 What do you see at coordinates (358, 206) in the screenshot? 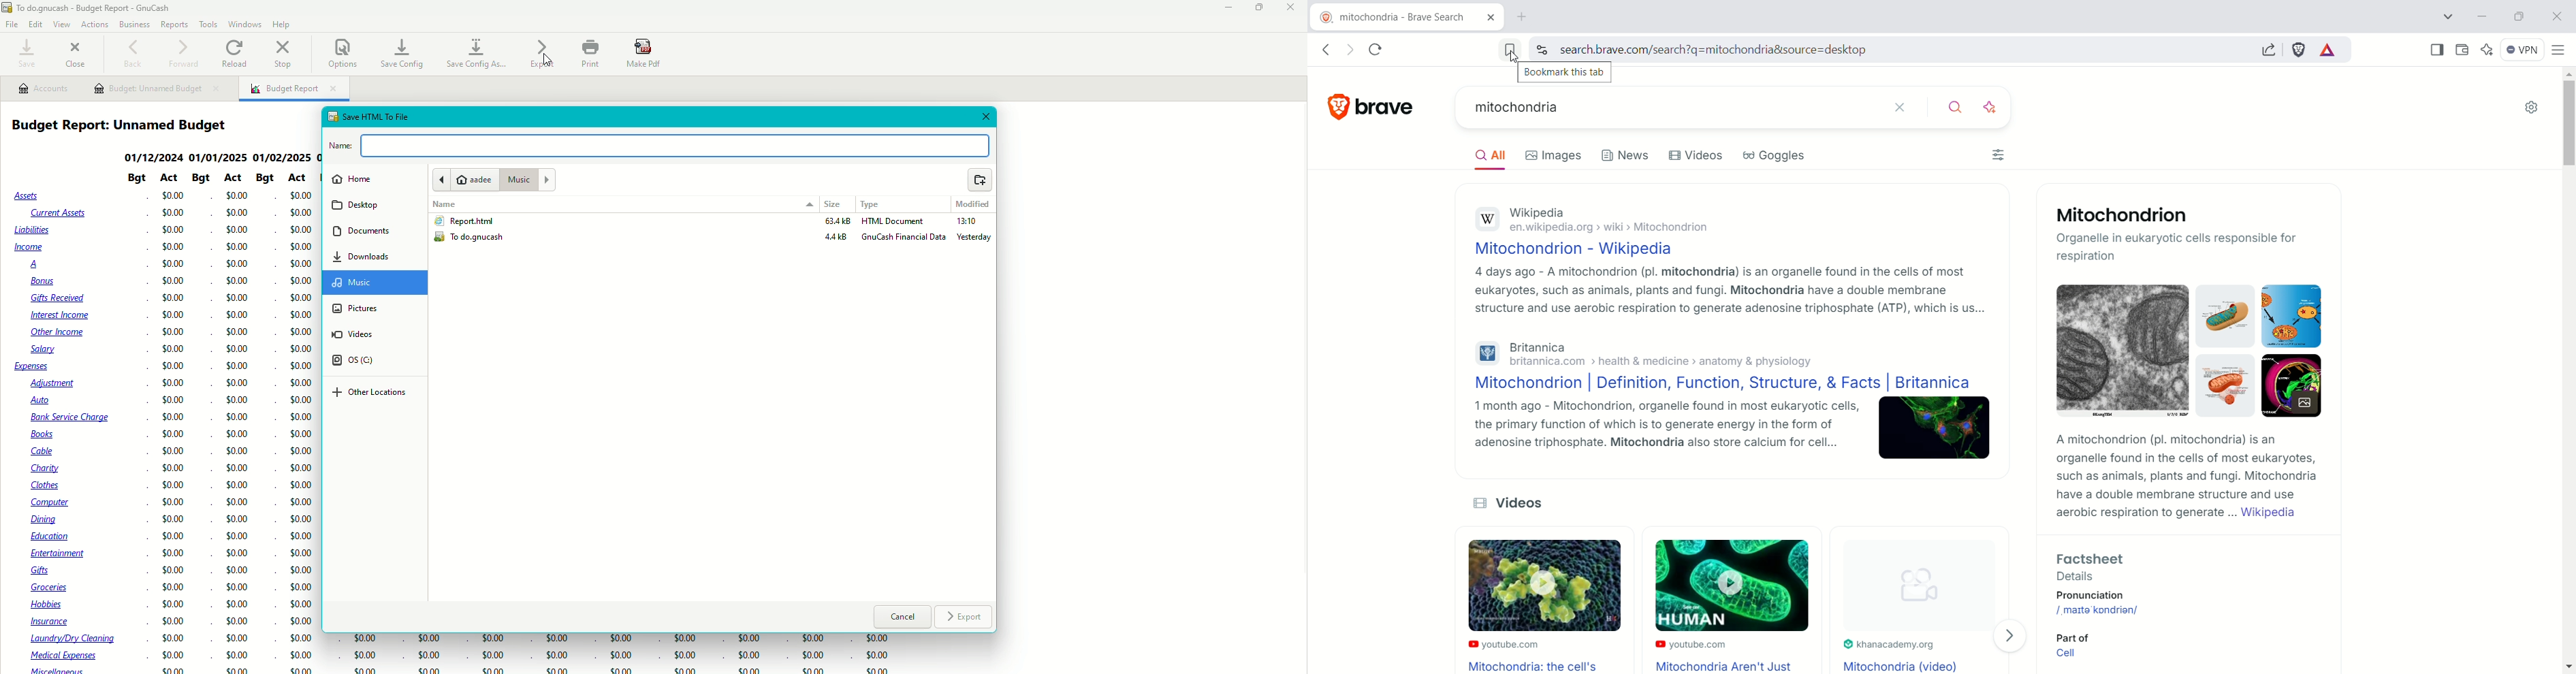
I see `Desktop` at bounding box center [358, 206].